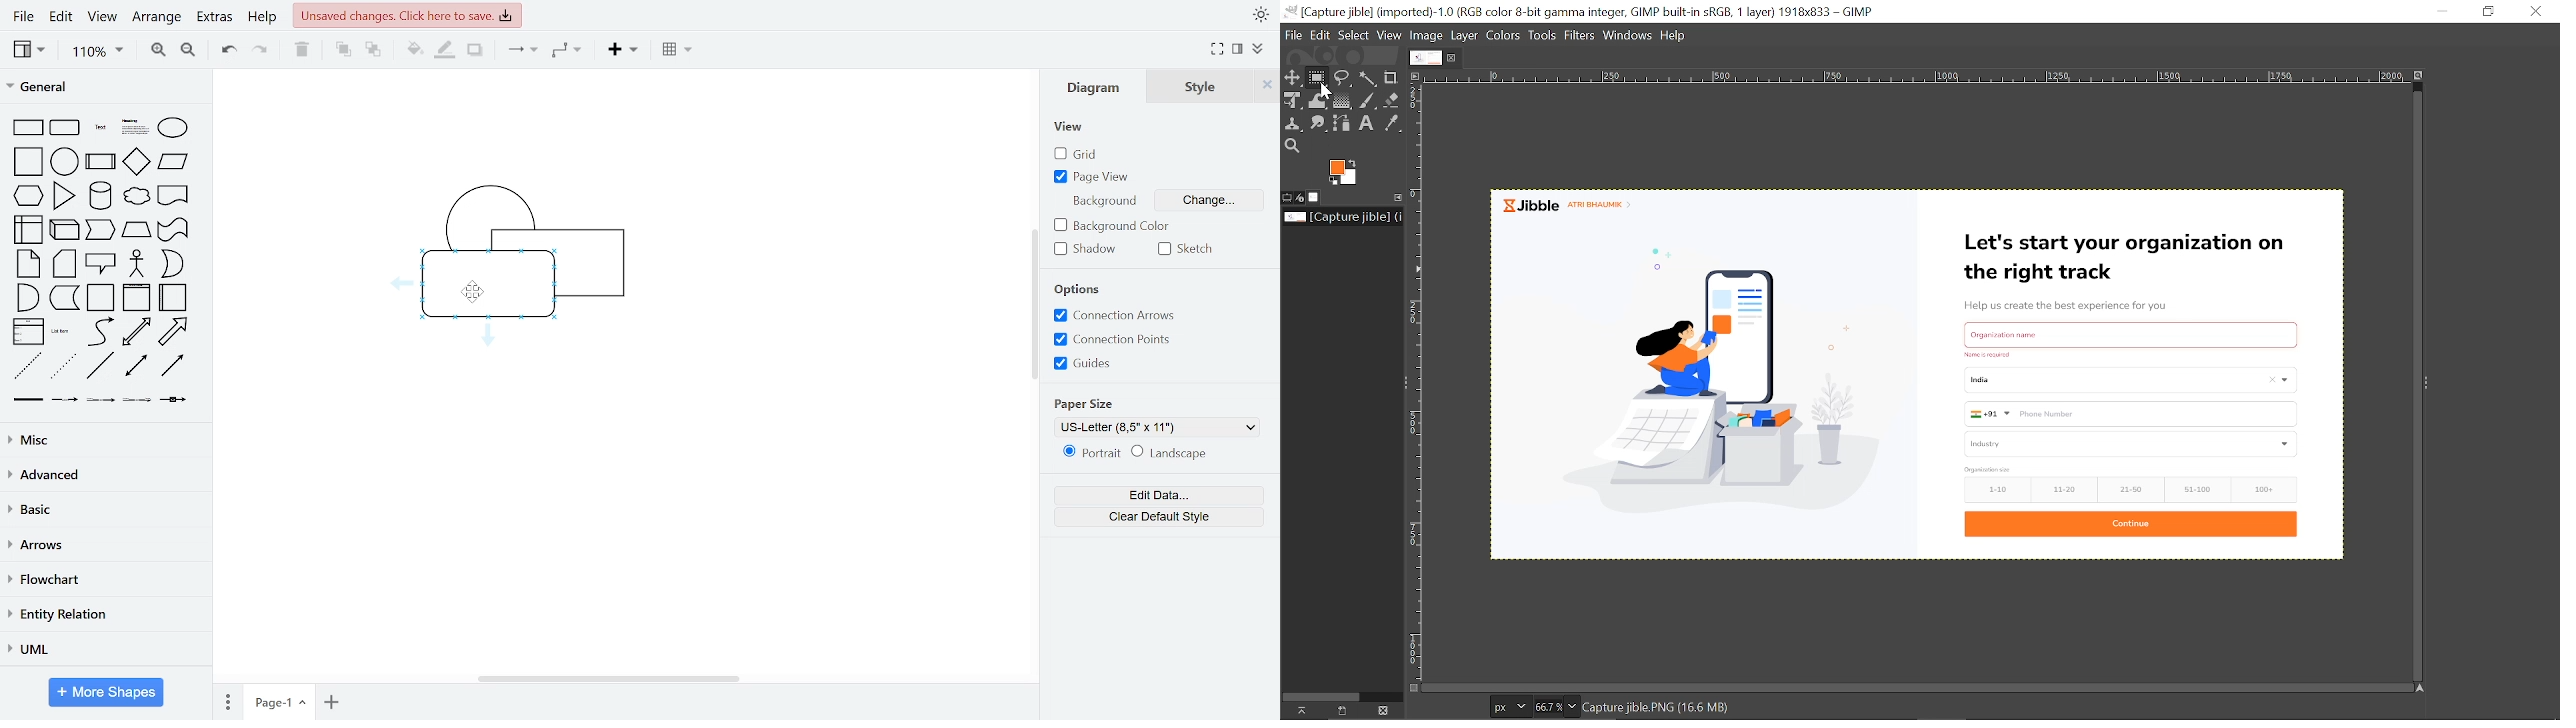  What do you see at coordinates (66, 399) in the screenshot?
I see `connector with label` at bounding box center [66, 399].